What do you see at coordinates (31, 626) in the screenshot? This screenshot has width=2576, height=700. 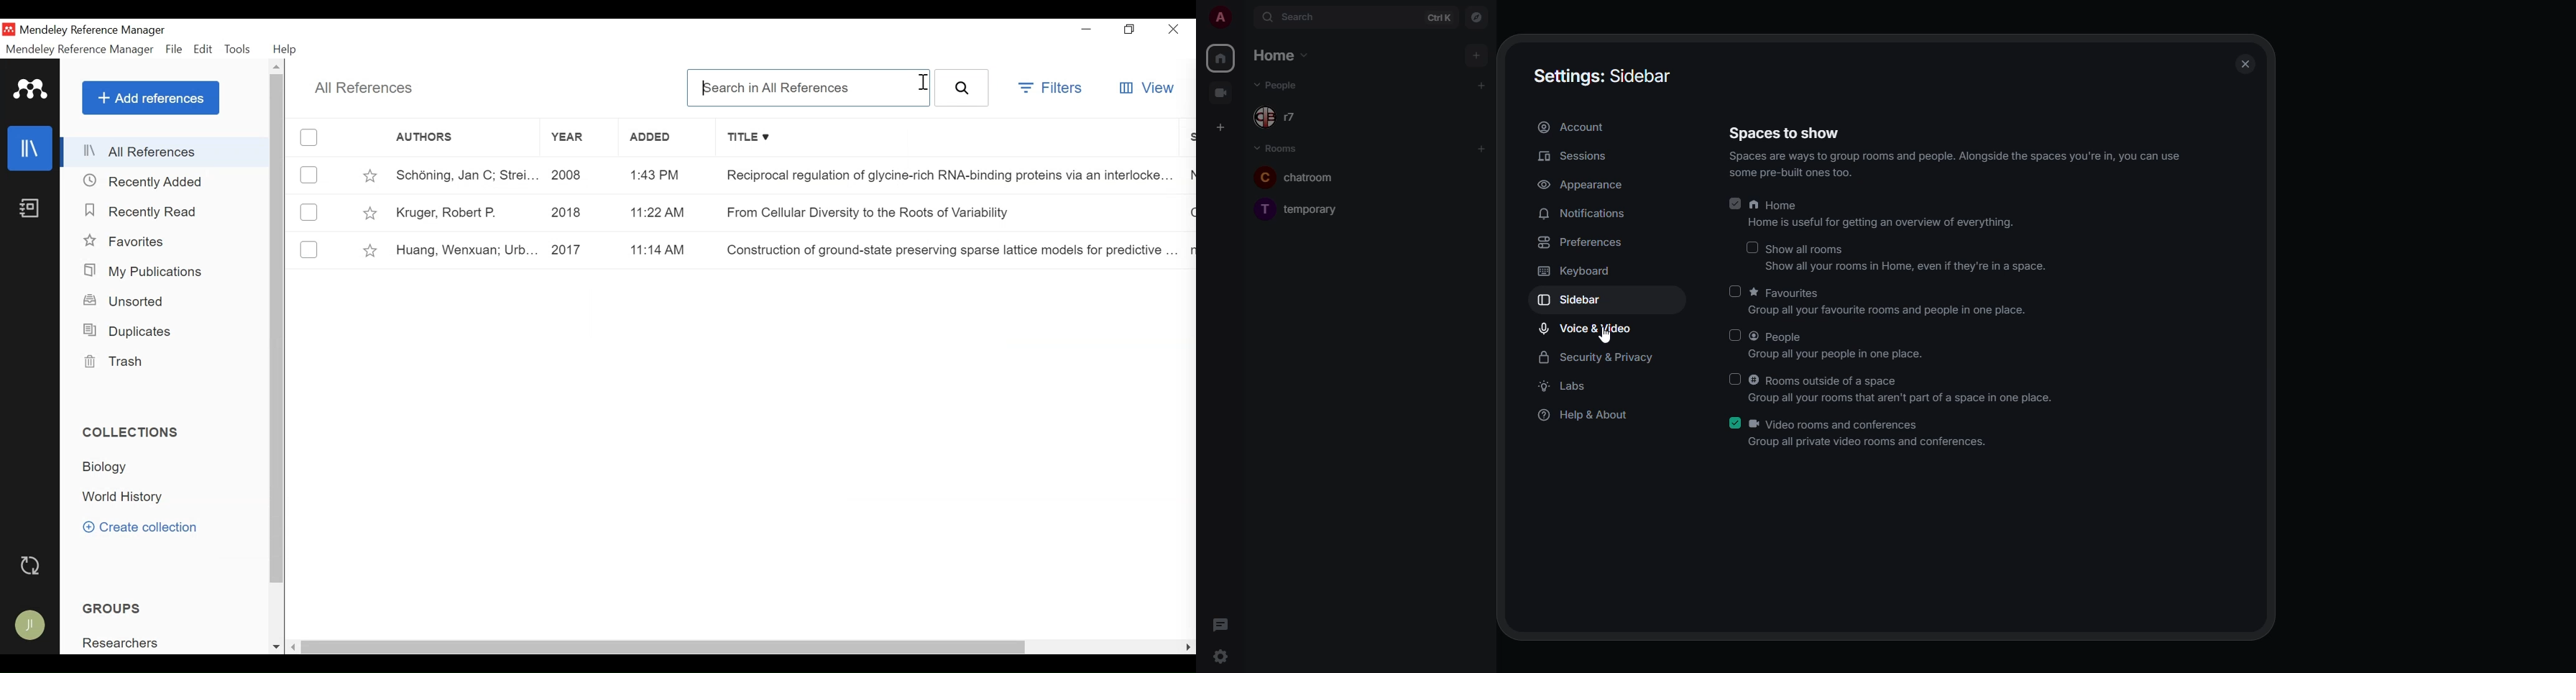 I see `User` at bounding box center [31, 626].